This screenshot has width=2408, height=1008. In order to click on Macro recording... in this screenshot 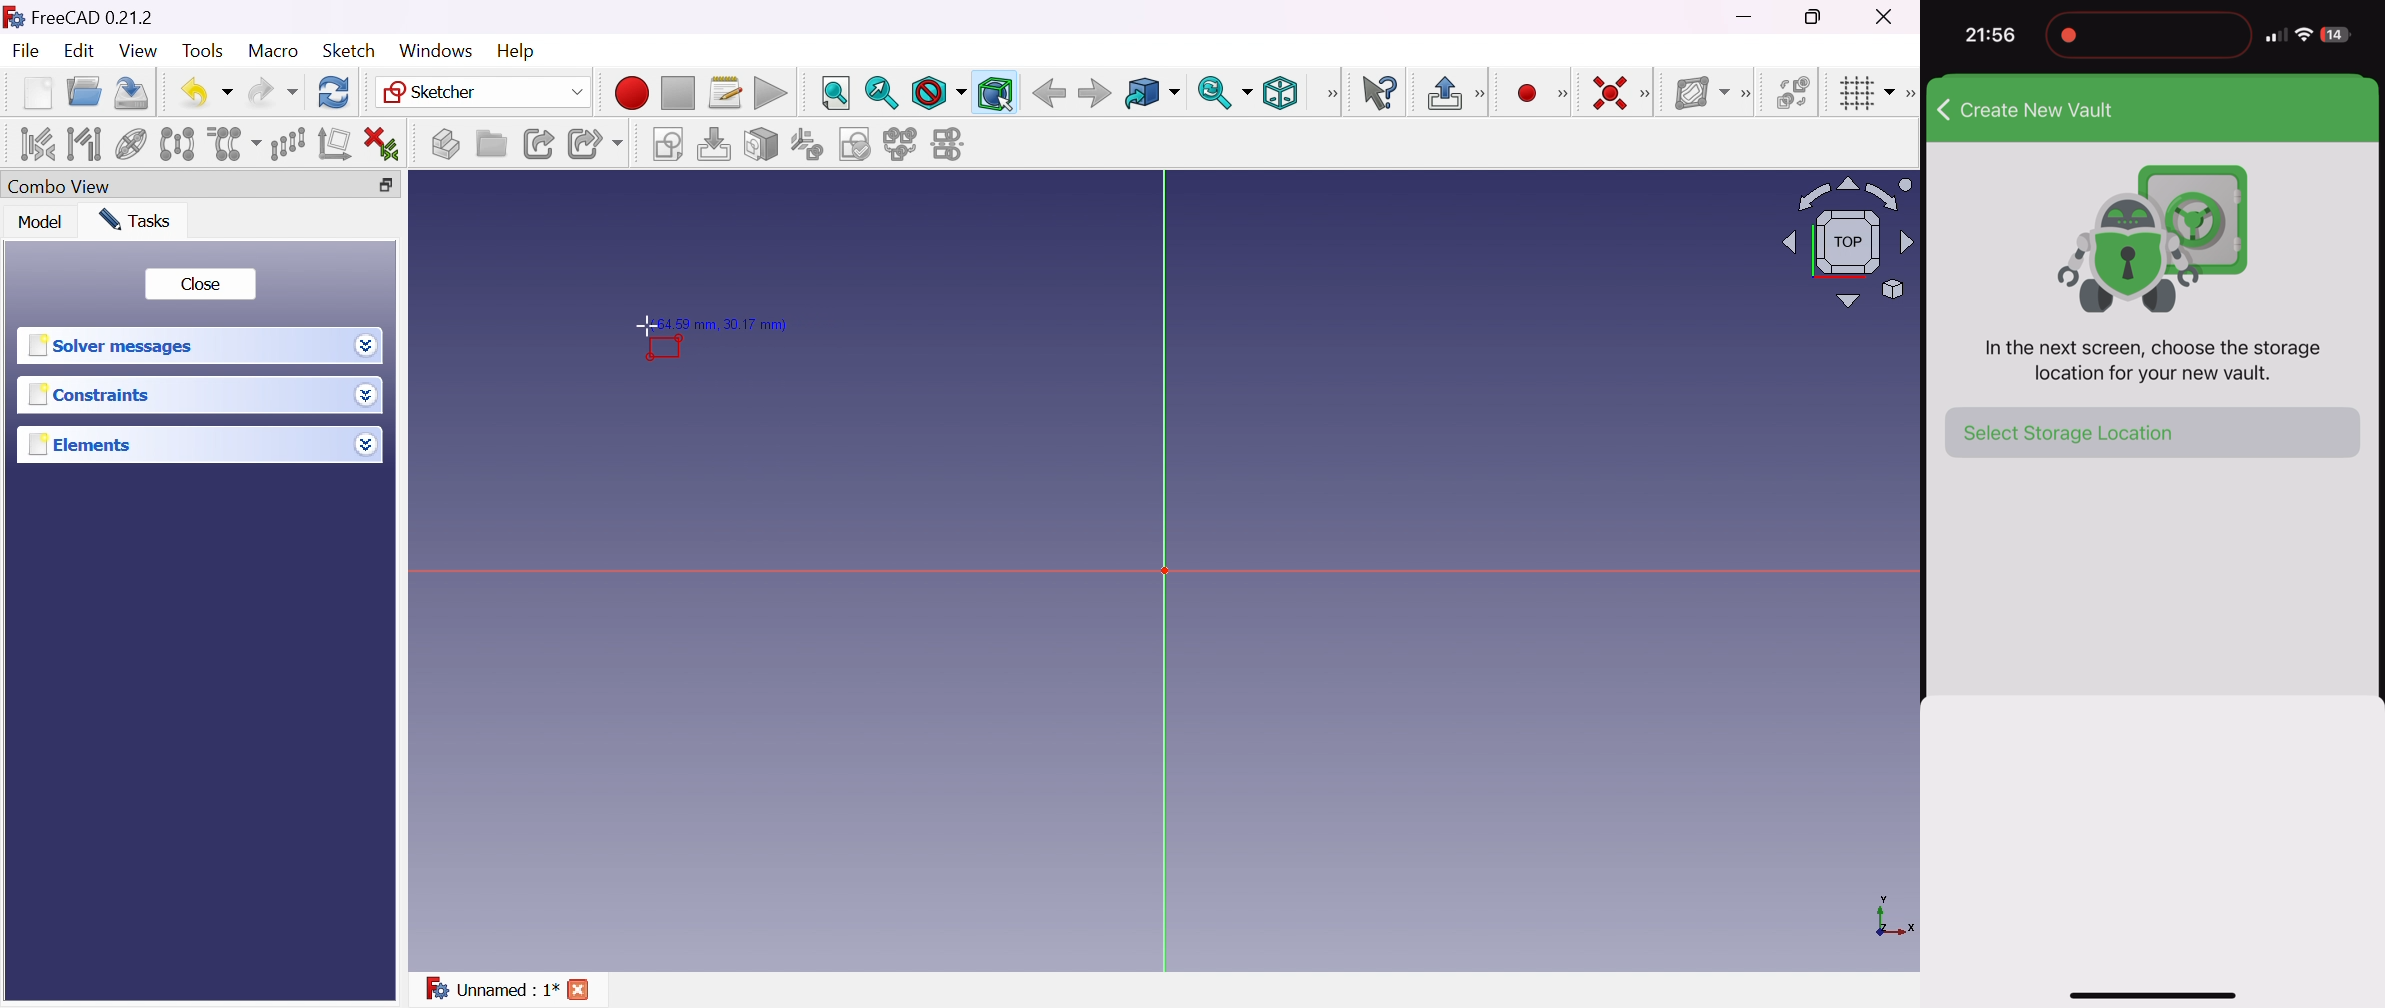, I will do `click(632, 92)`.